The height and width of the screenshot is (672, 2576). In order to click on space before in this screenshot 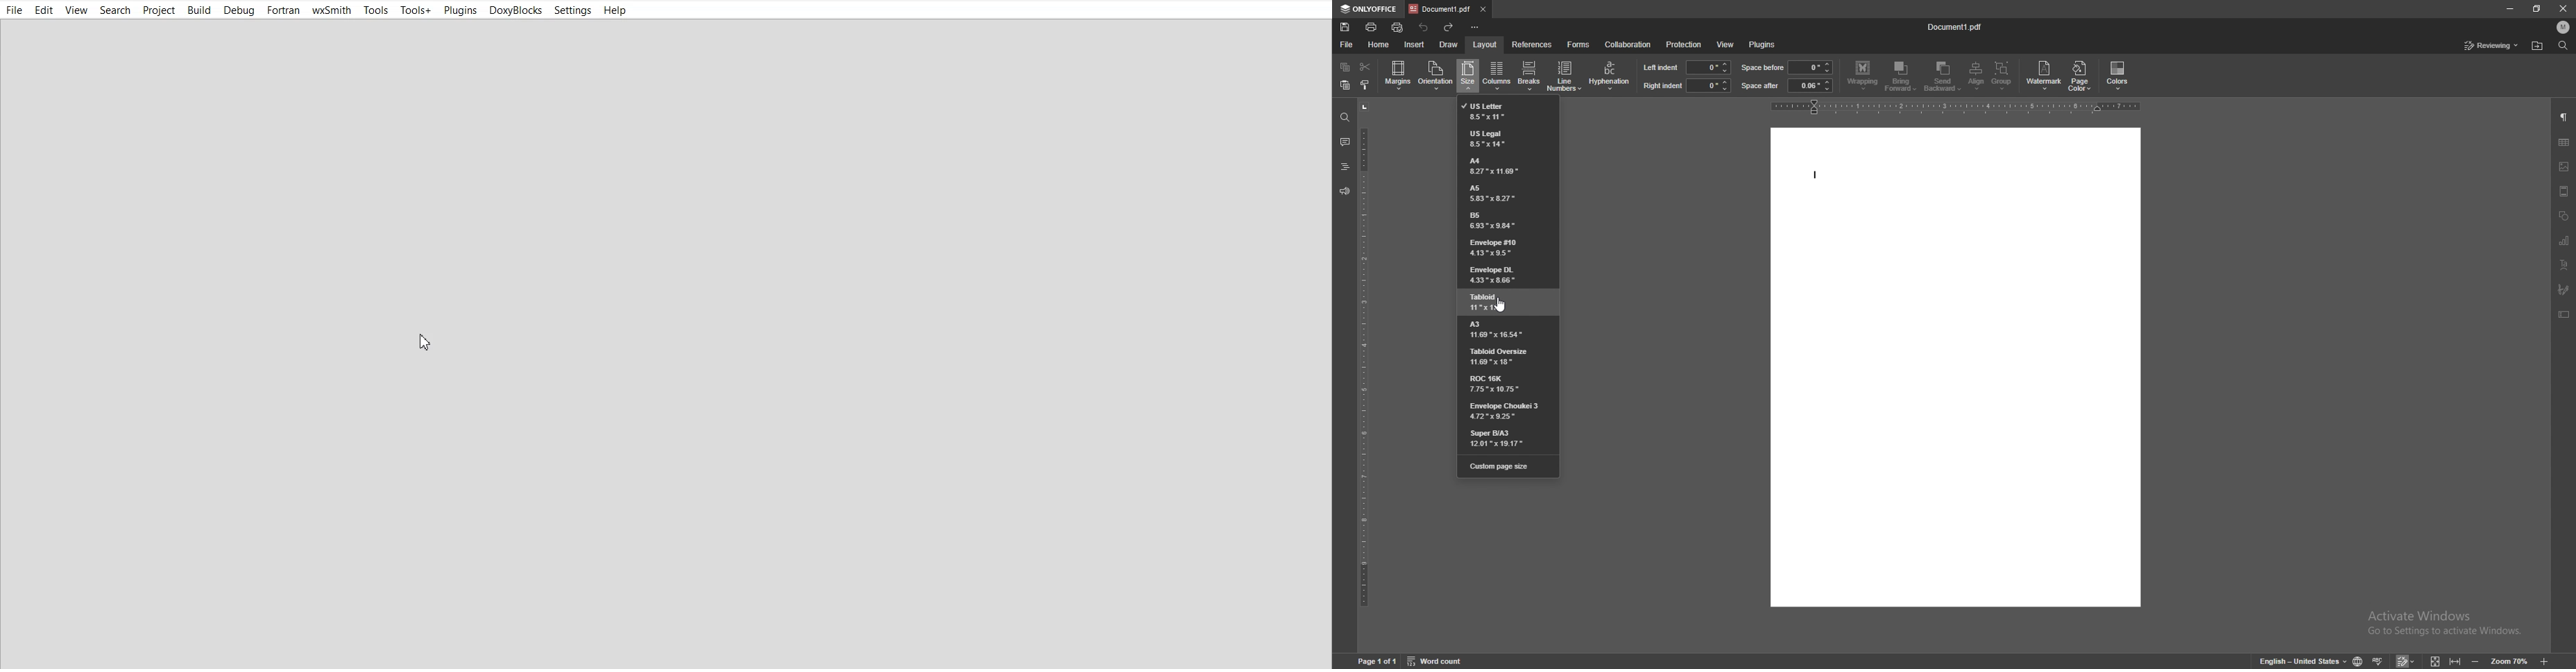, I will do `click(1764, 67)`.